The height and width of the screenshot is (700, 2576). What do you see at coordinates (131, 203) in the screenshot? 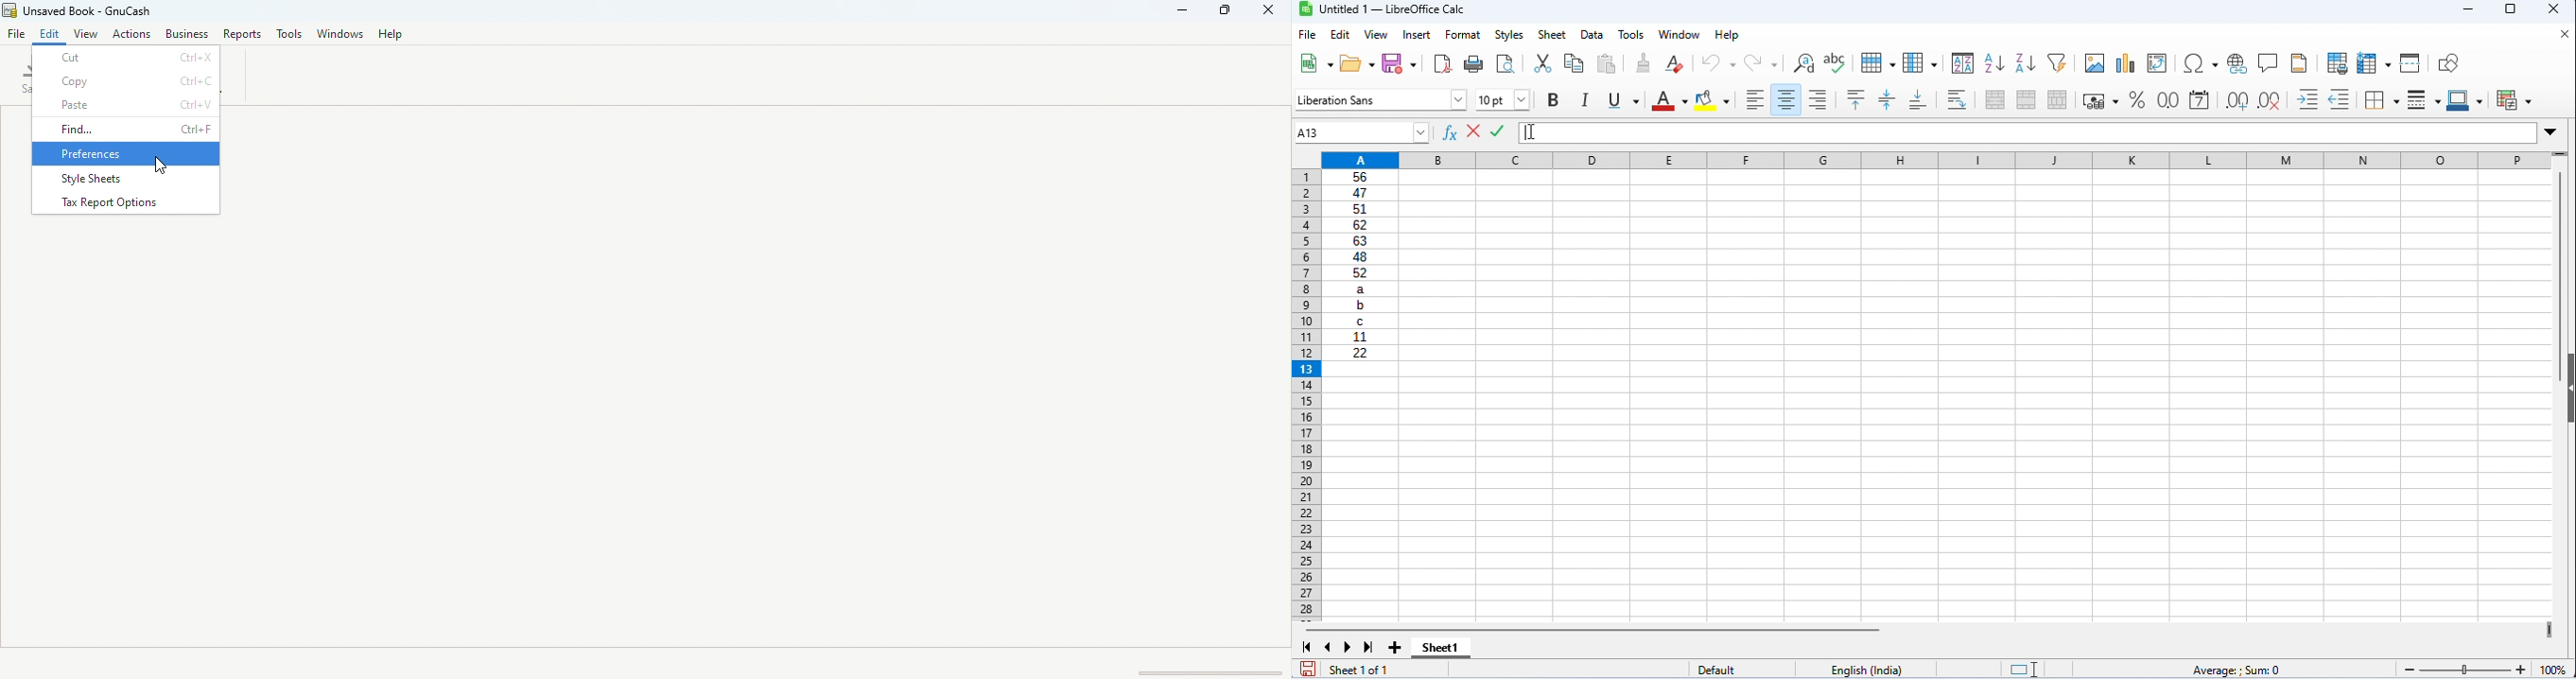
I see `Tax report options` at bounding box center [131, 203].